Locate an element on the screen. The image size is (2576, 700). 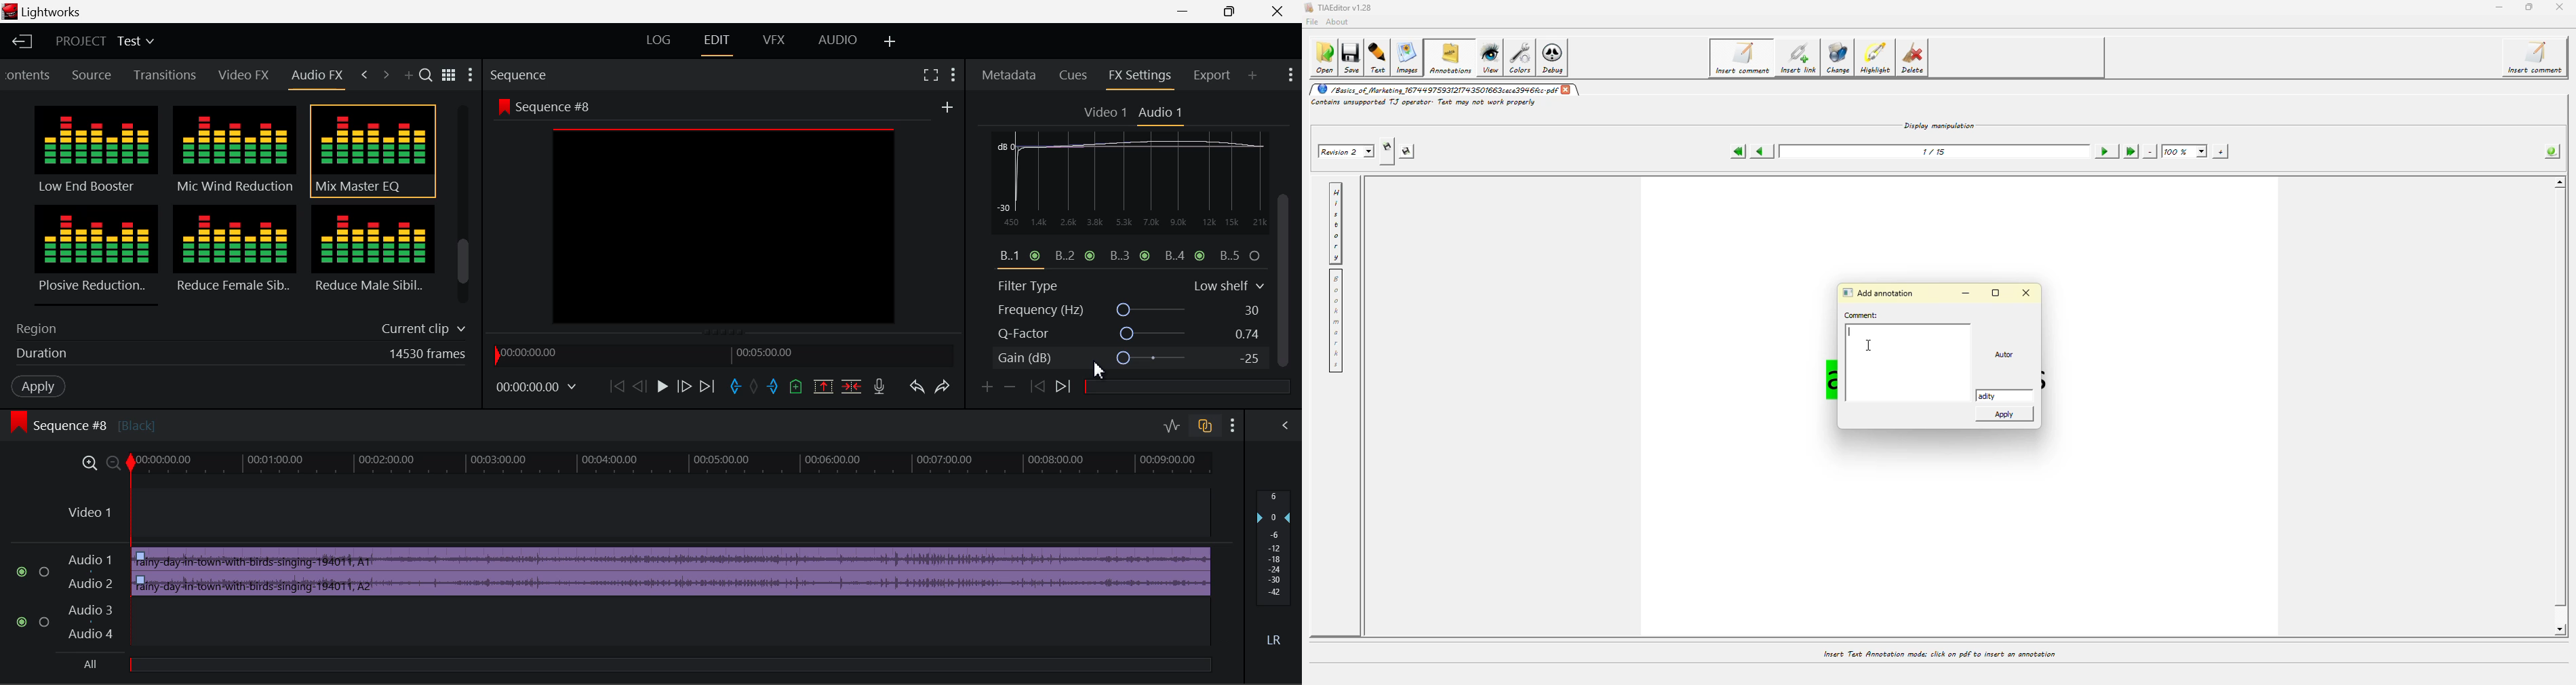
Remove all marks is located at coordinates (757, 387).